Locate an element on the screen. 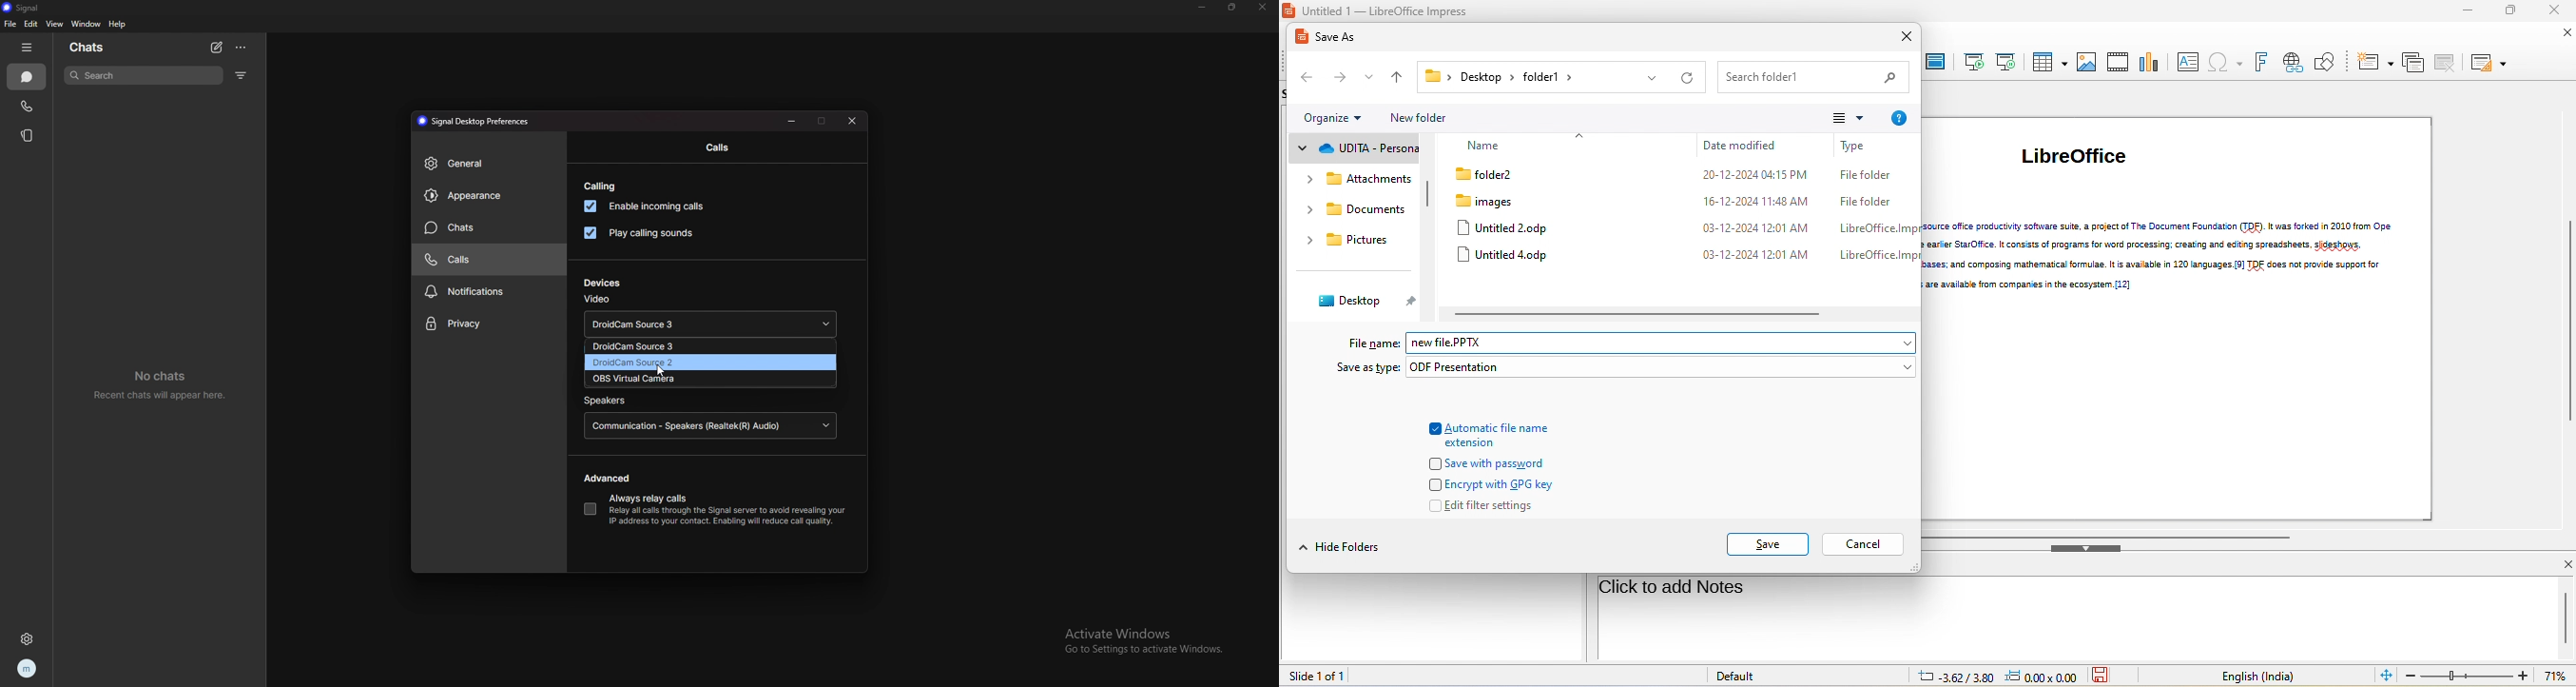  cancel is located at coordinates (1864, 544).